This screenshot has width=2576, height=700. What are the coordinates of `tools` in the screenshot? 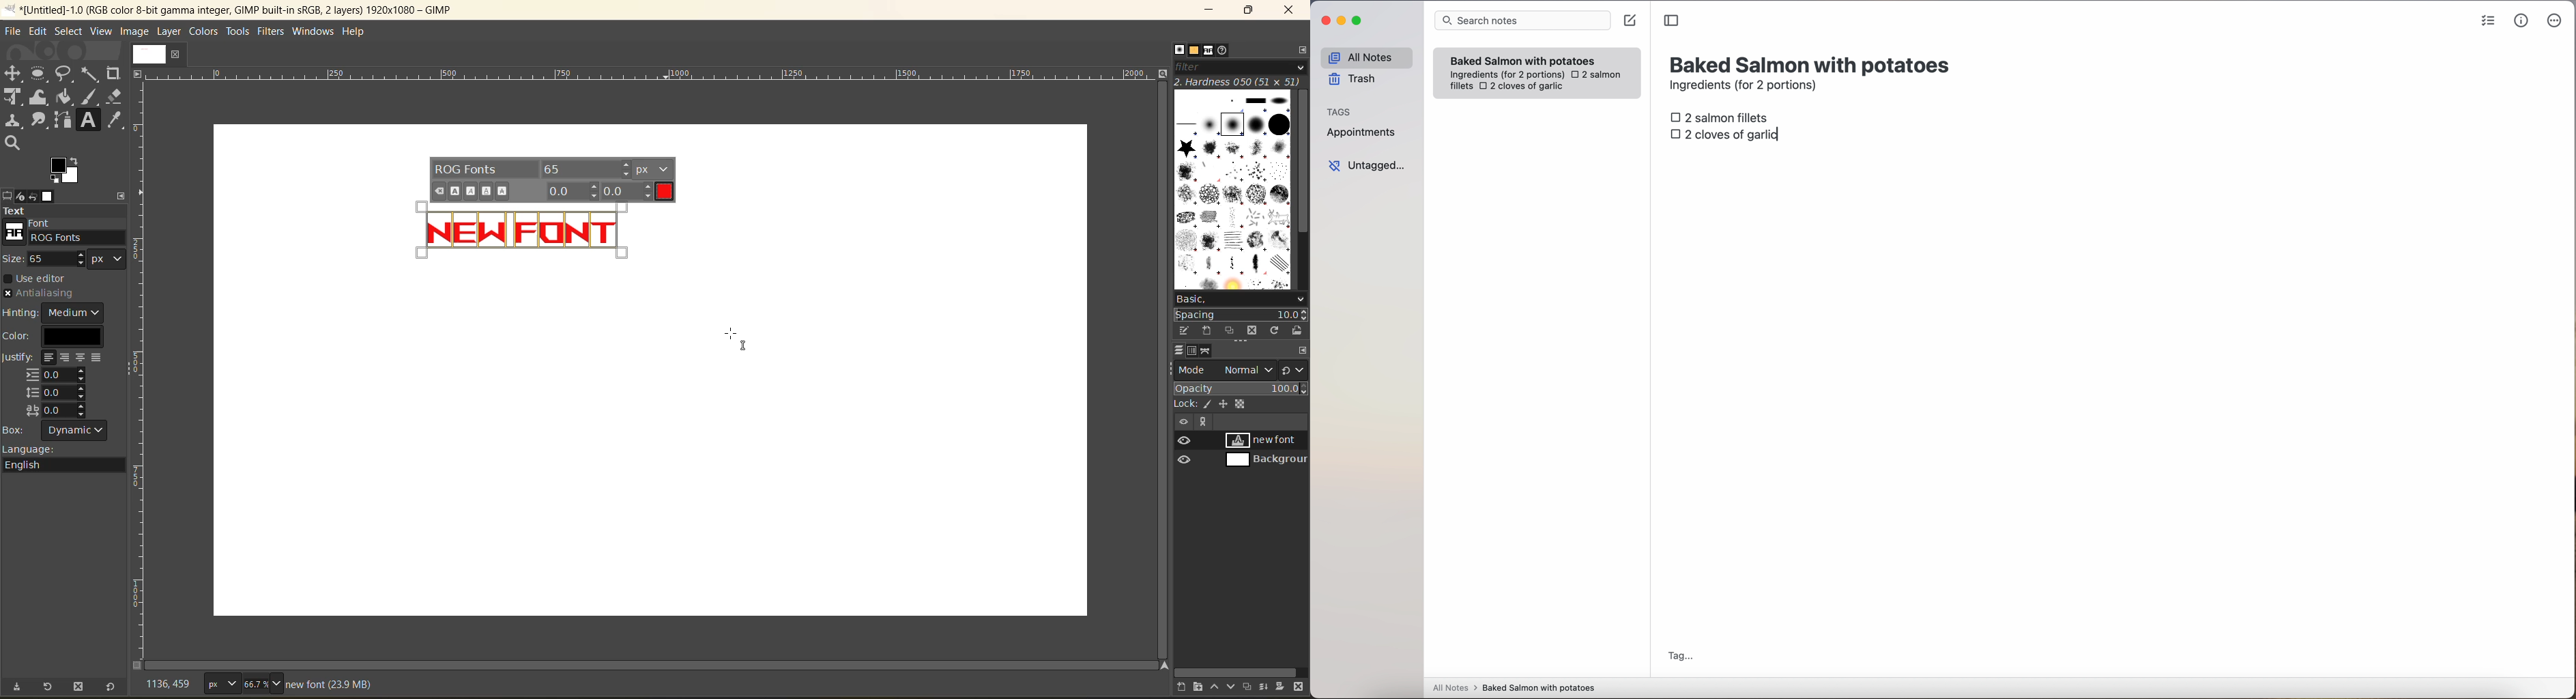 It's located at (237, 31).